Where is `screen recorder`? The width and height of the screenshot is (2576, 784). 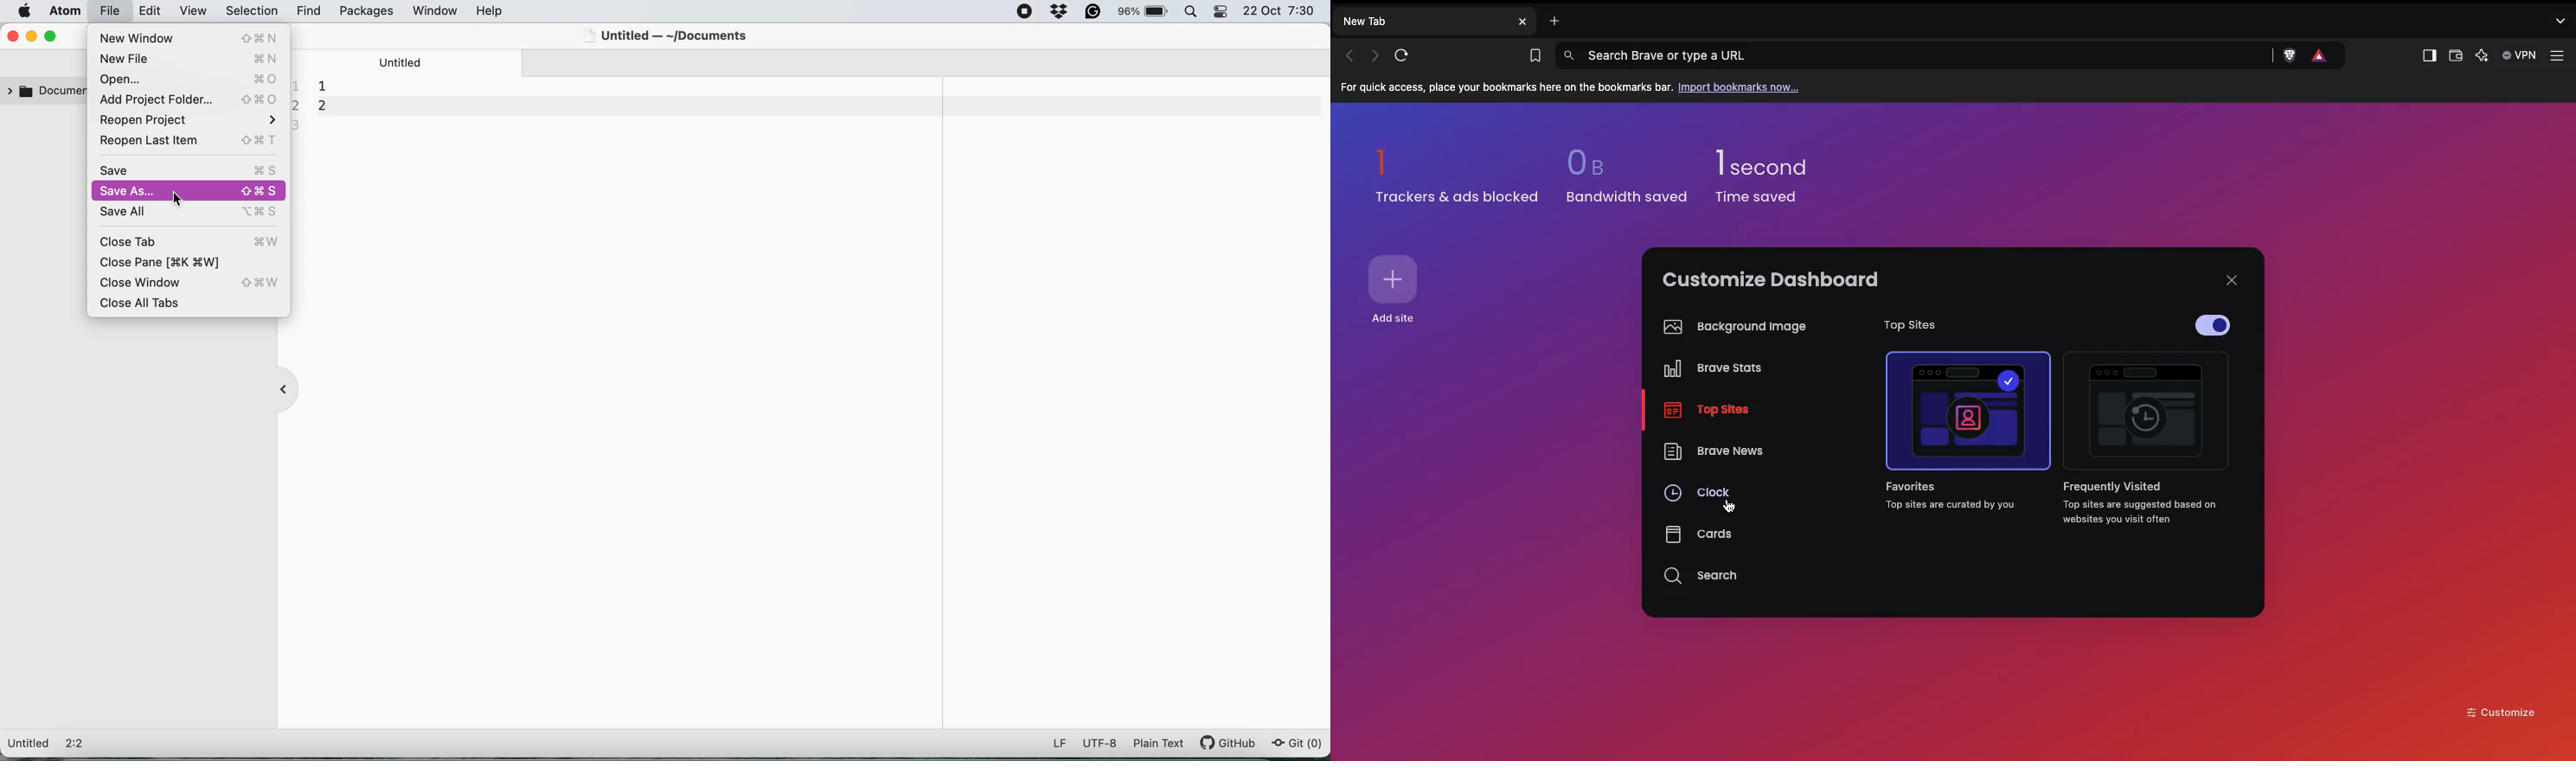 screen recorder is located at coordinates (1026, 12).